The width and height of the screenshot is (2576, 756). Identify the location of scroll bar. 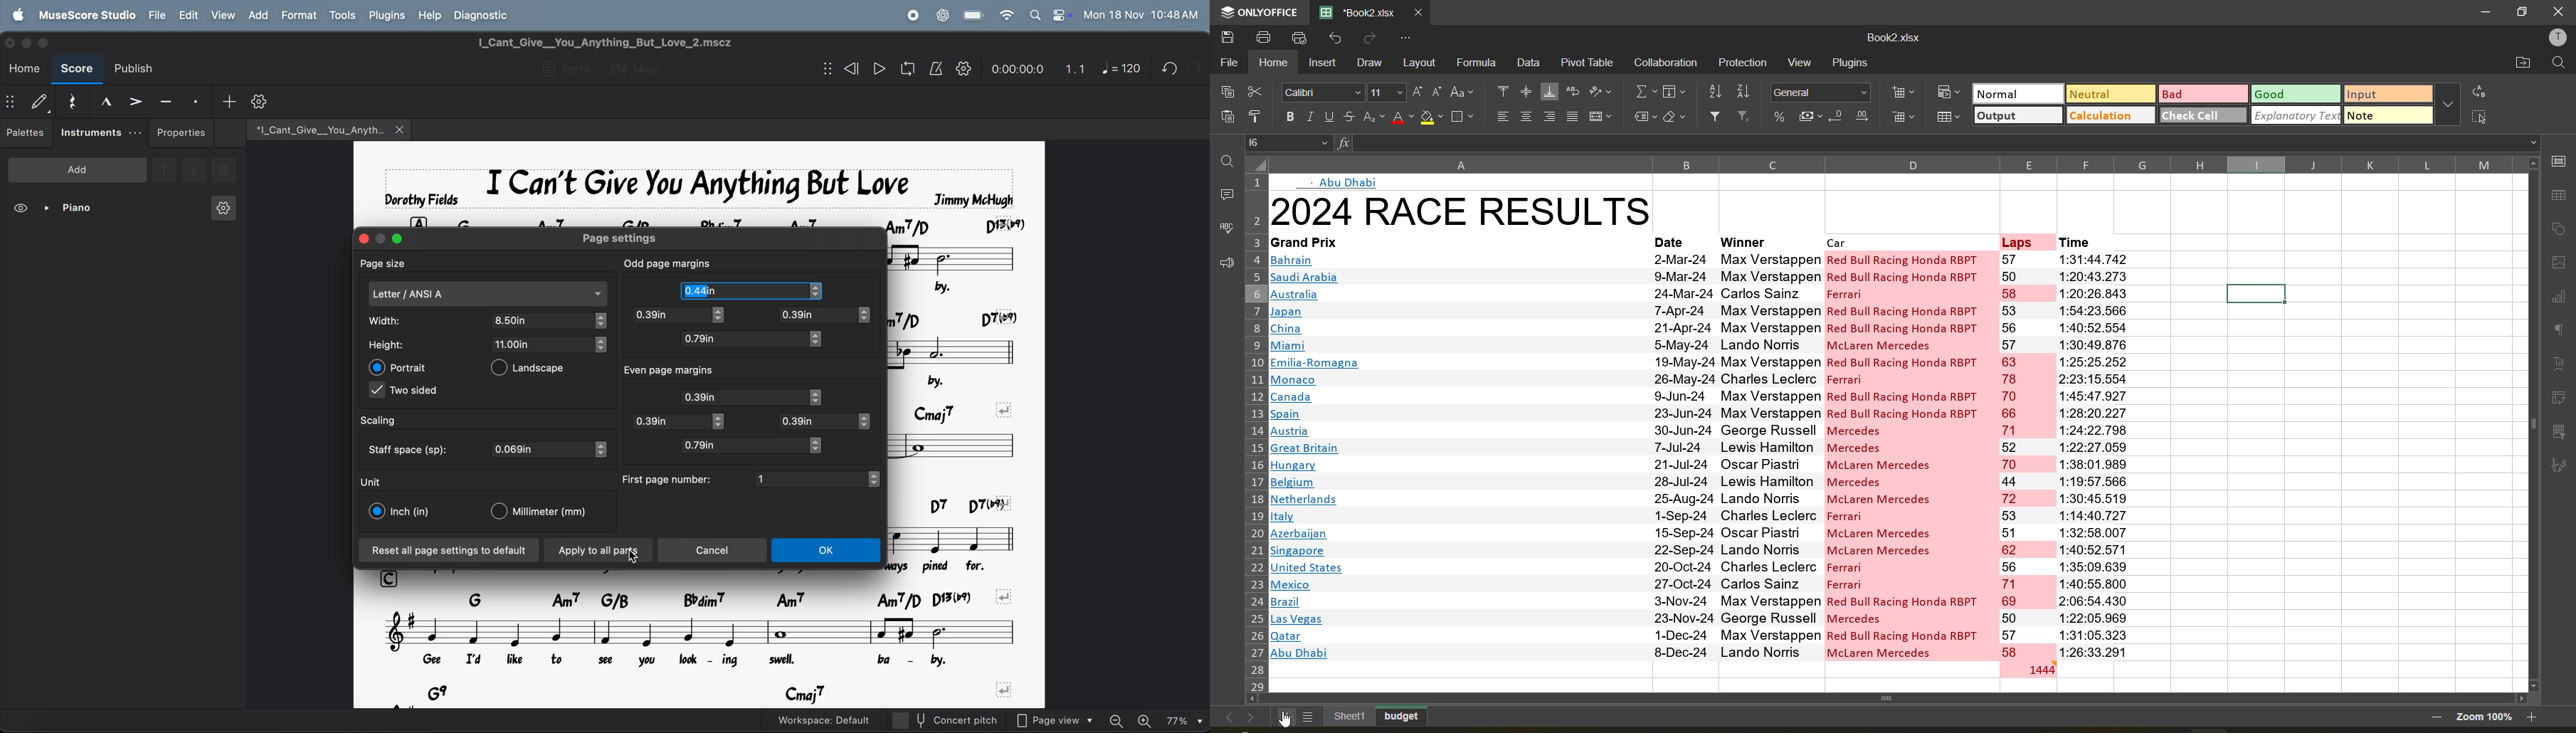
(1929, 699).